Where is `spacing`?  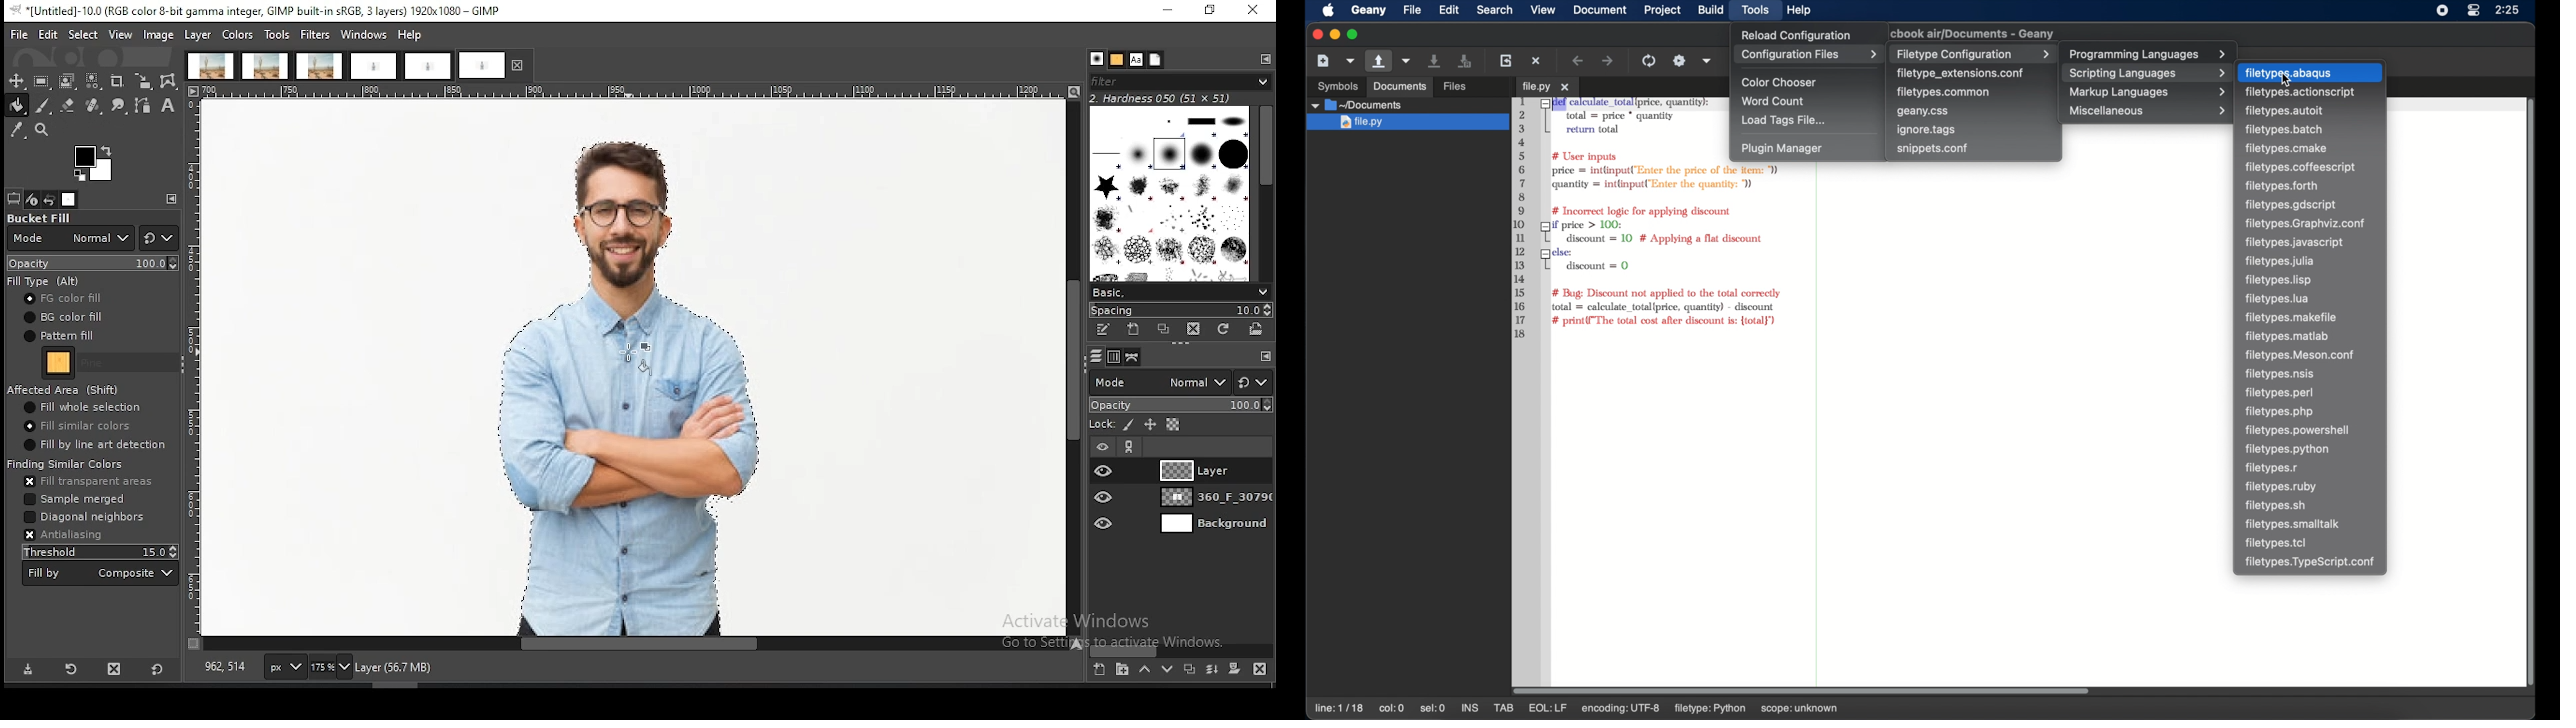
spacing is located at coordinates (1178, 311).